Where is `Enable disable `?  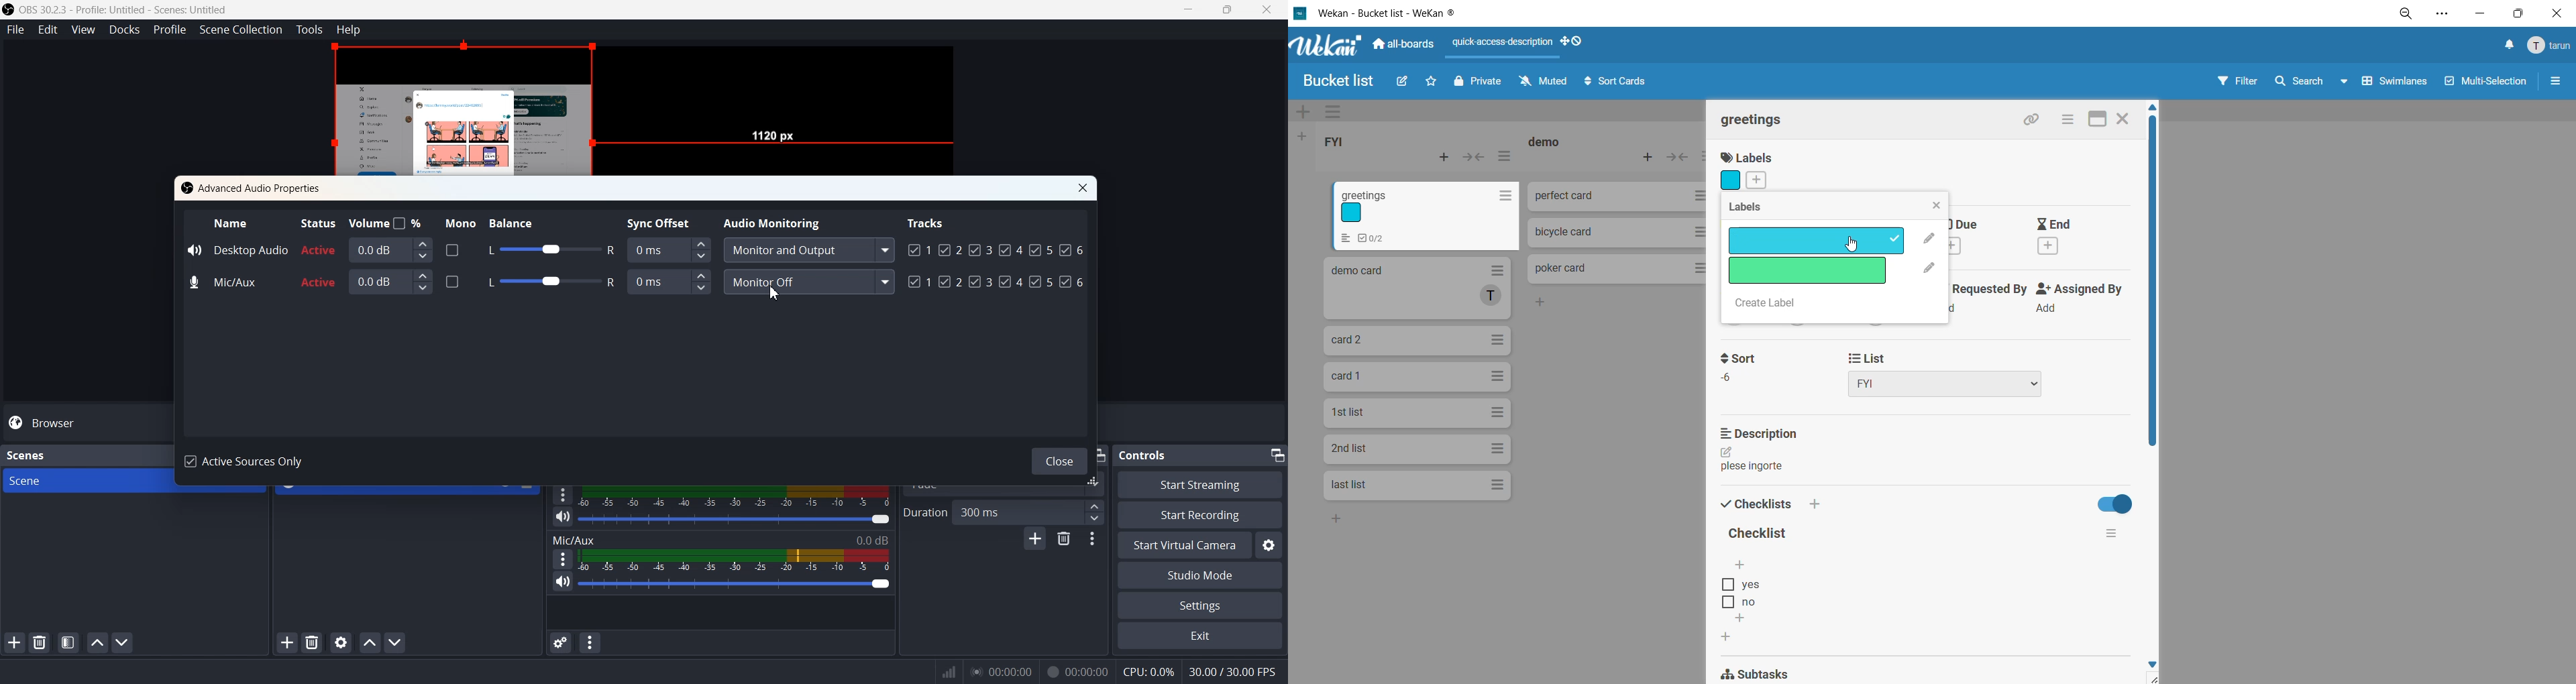
Enable disable  is located at coordinates (452, 249).